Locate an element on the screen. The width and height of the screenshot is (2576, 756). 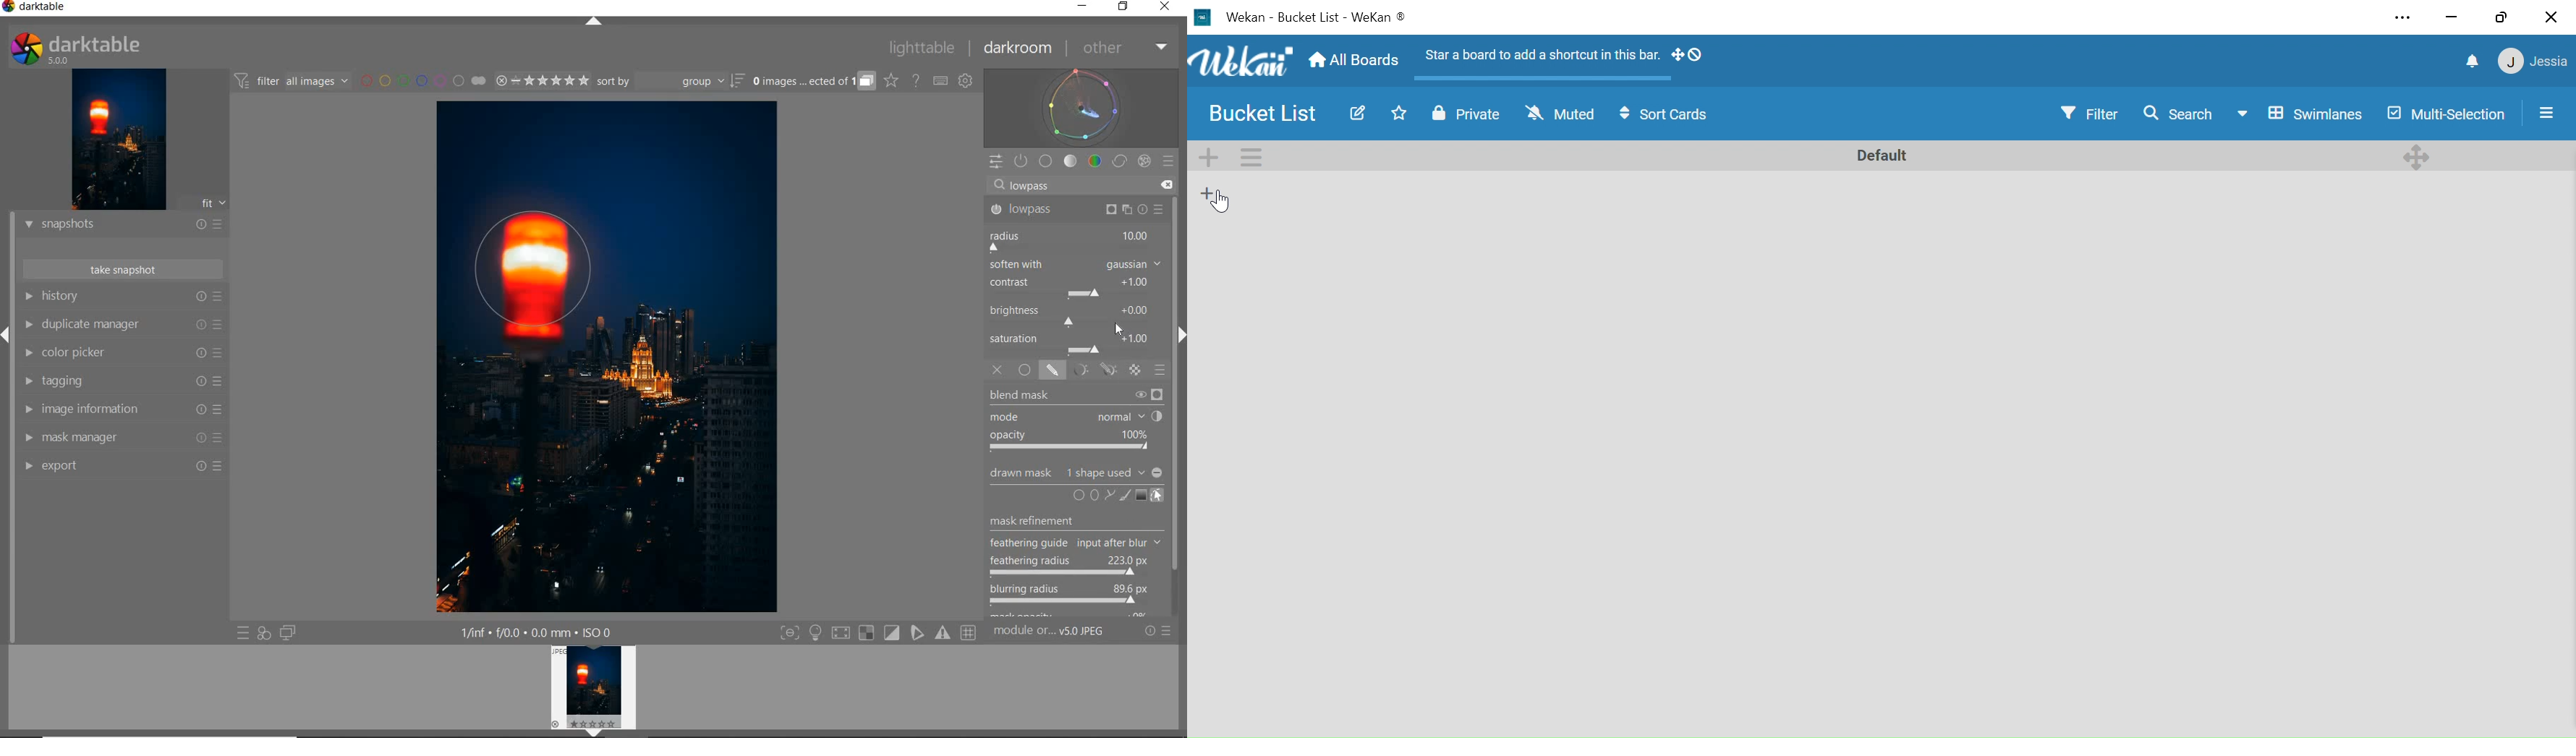
Toggle handle on/off is located at coordinates (1688, 57).